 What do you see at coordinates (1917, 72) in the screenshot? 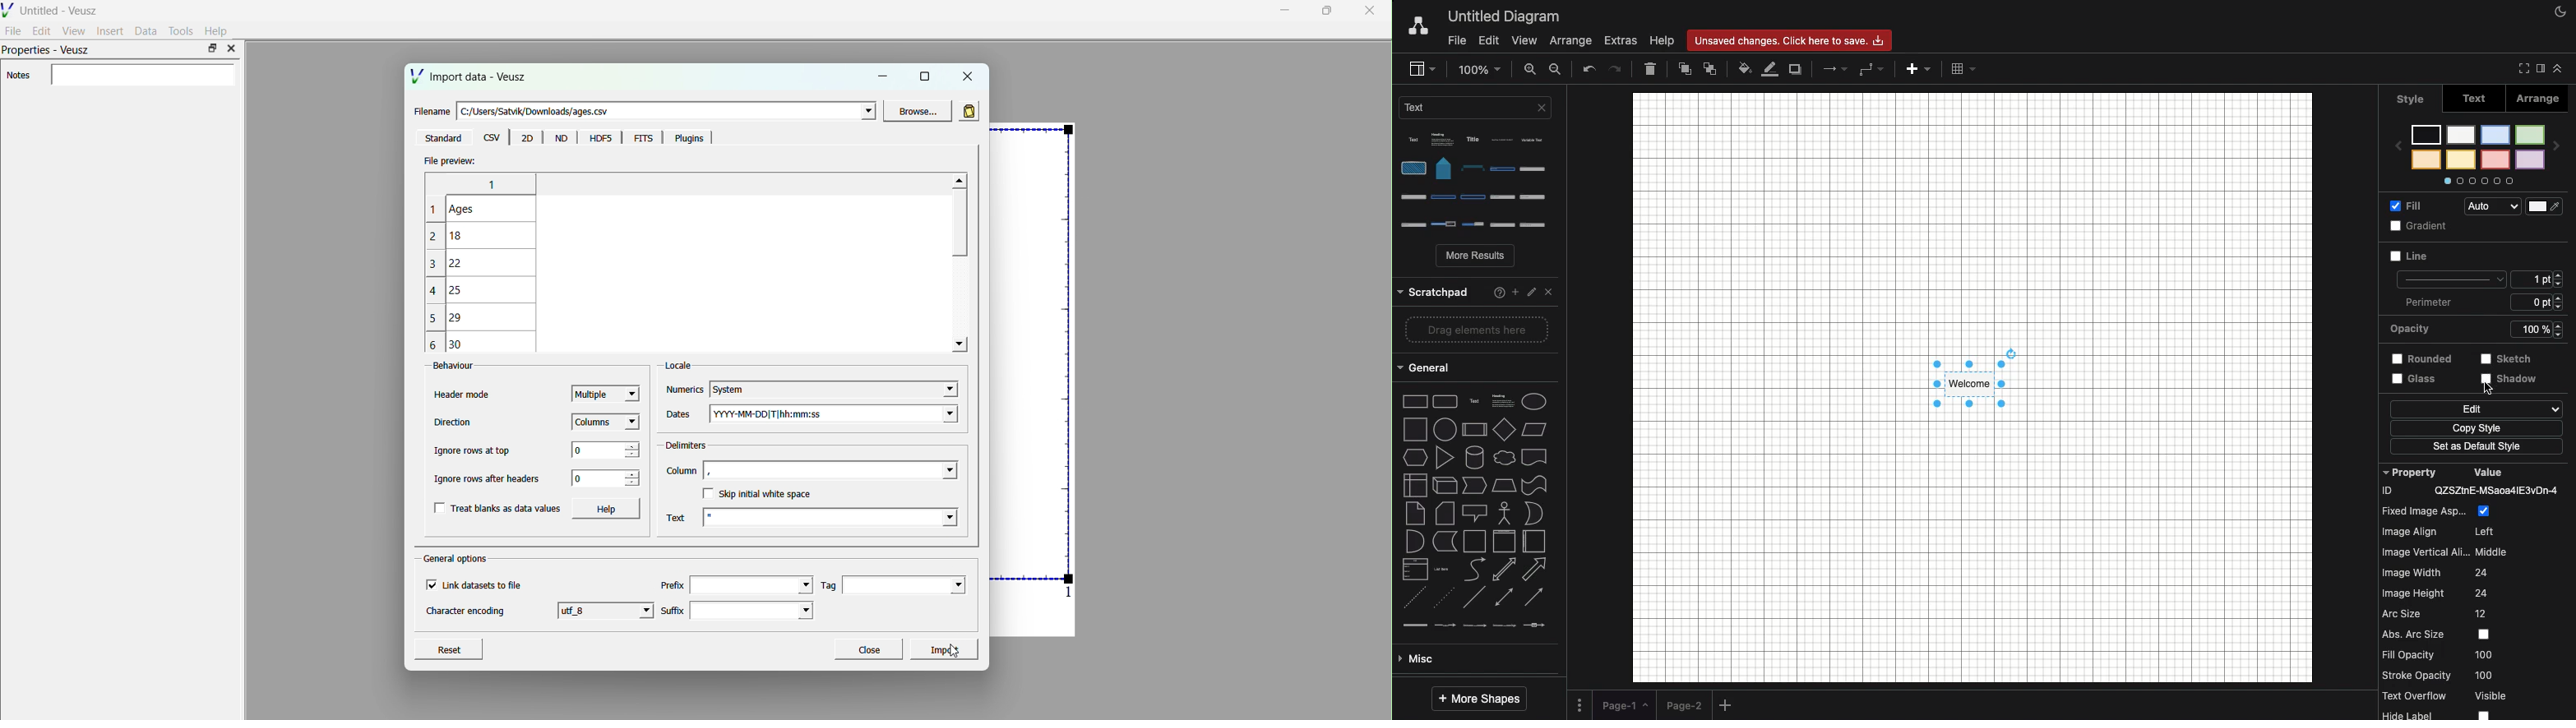
I see `Add` at bounding box center [1917, 72].